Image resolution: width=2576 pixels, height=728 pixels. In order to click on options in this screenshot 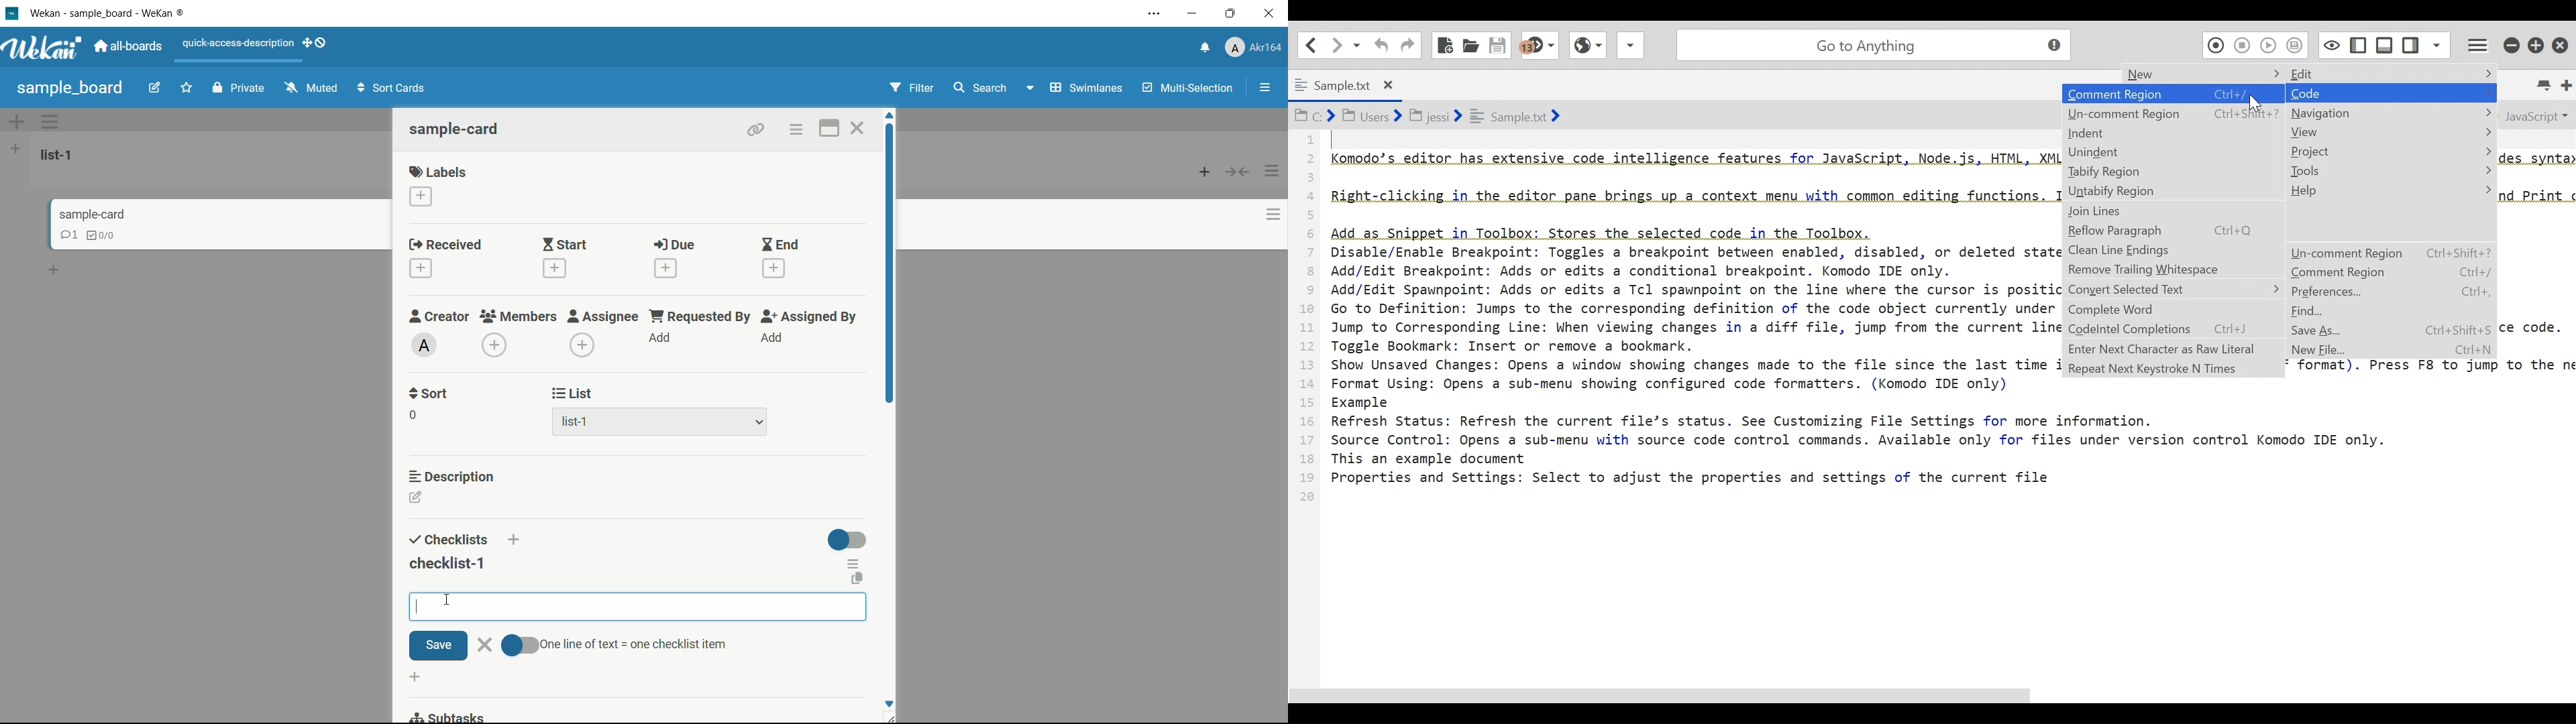, I will do `click(1275, 168)`.